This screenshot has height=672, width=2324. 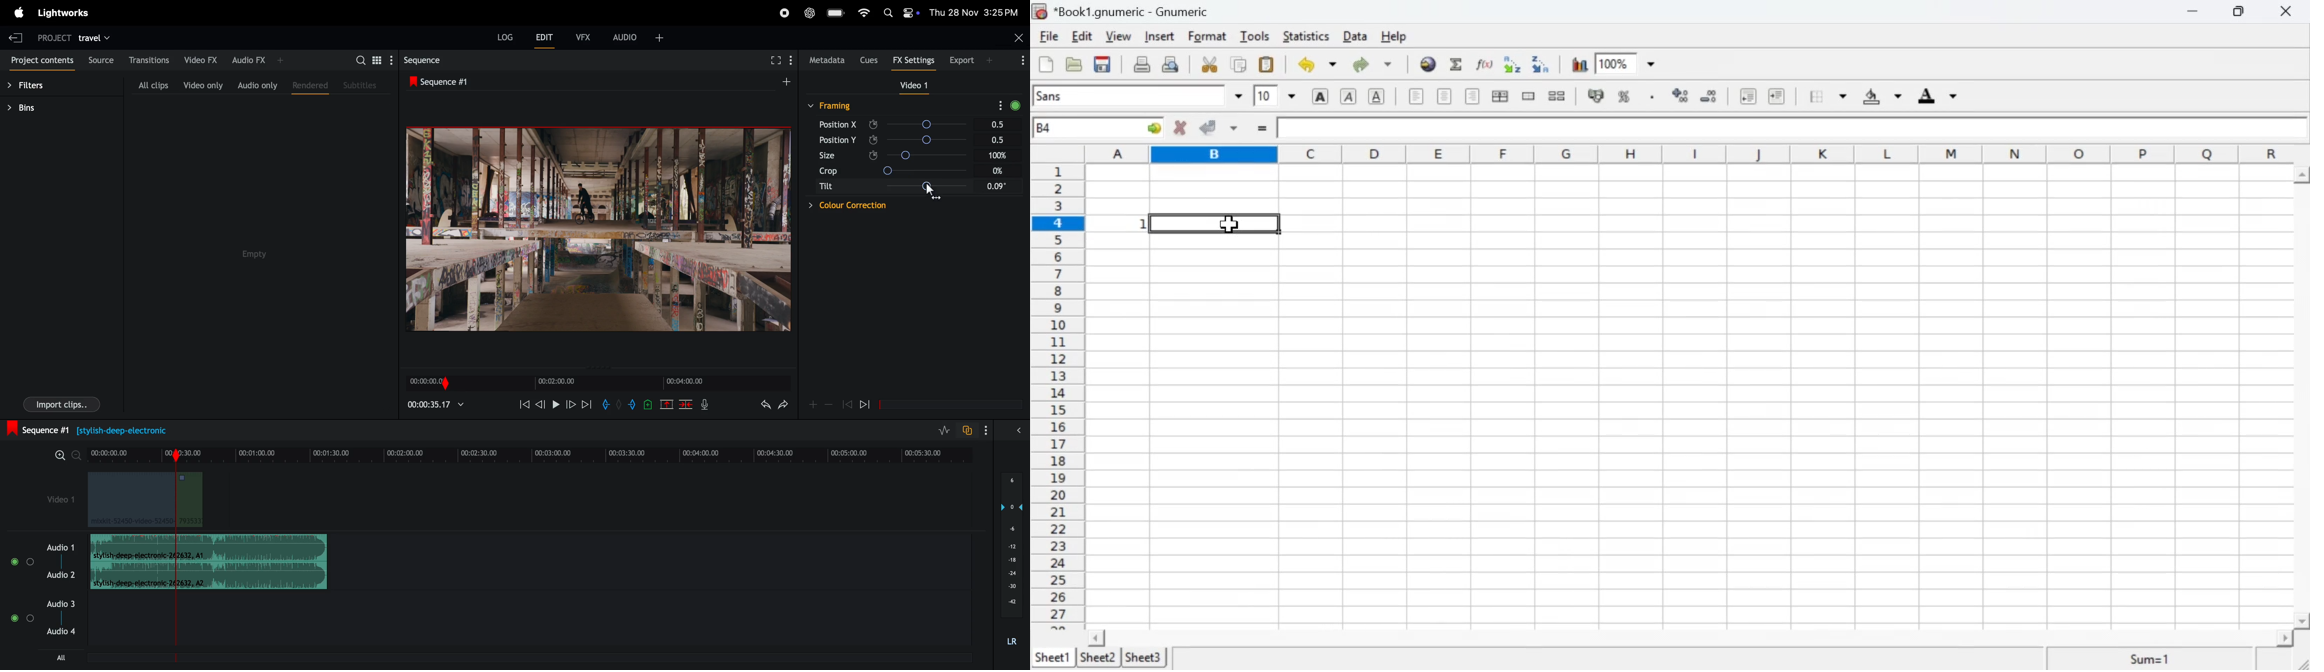 What do you see at coordinates (667, 403) in the screenshot?
I see `remove marked section` at bounding box center [667, 403].